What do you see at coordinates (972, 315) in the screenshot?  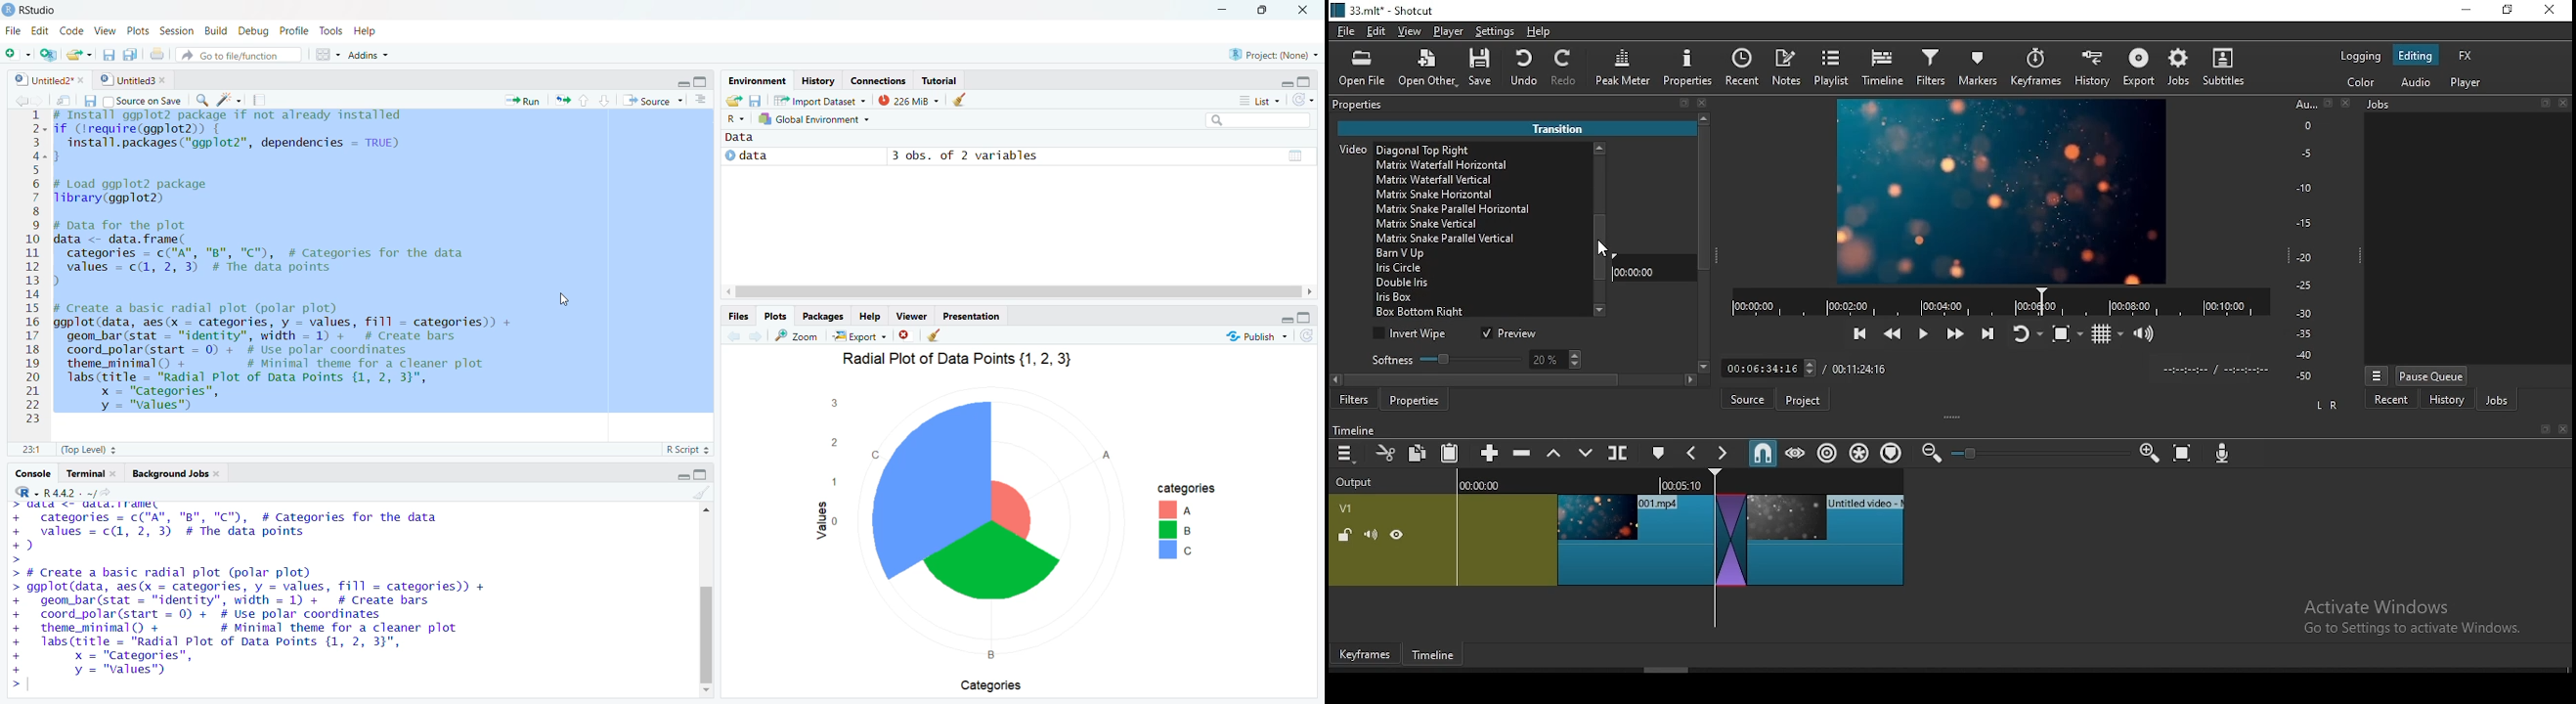 I see `Presentation` at bounding box center [972, 315].